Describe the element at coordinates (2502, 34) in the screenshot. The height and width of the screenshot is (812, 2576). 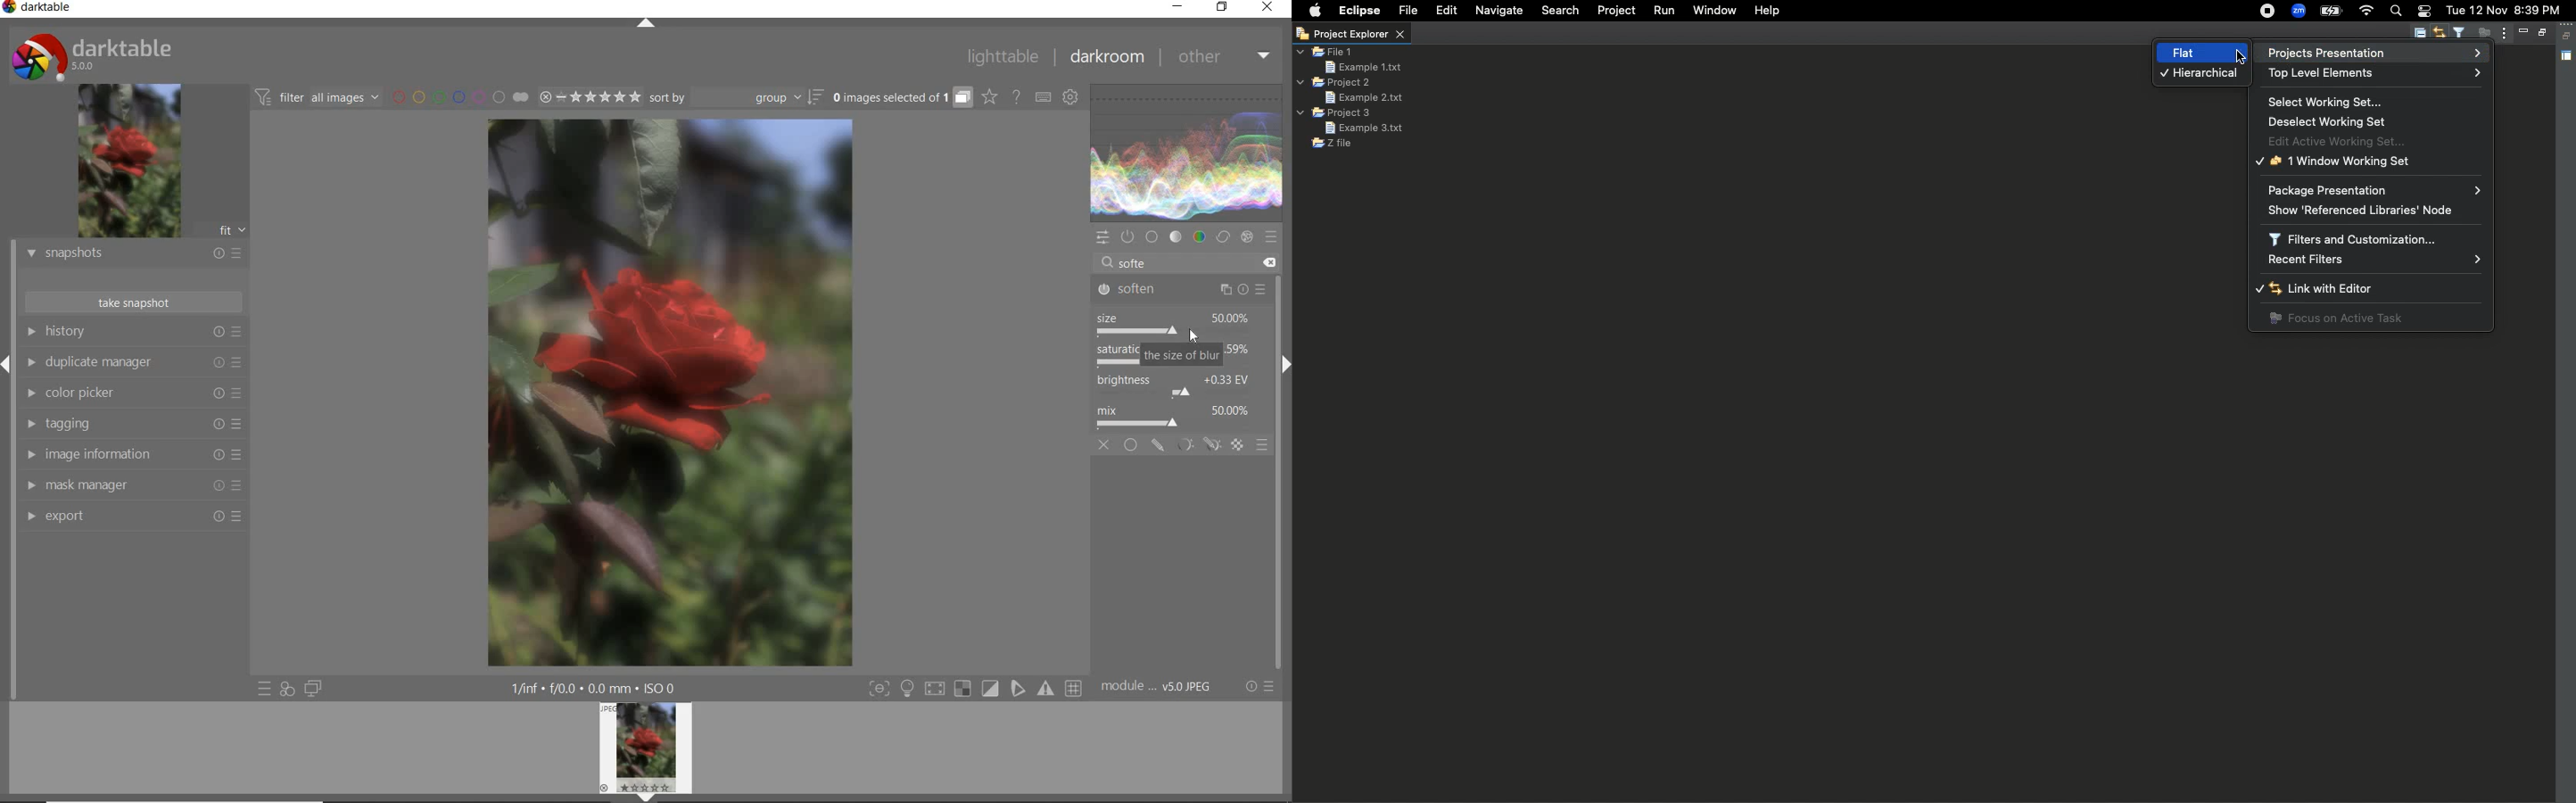
I see `View menu` at that location.